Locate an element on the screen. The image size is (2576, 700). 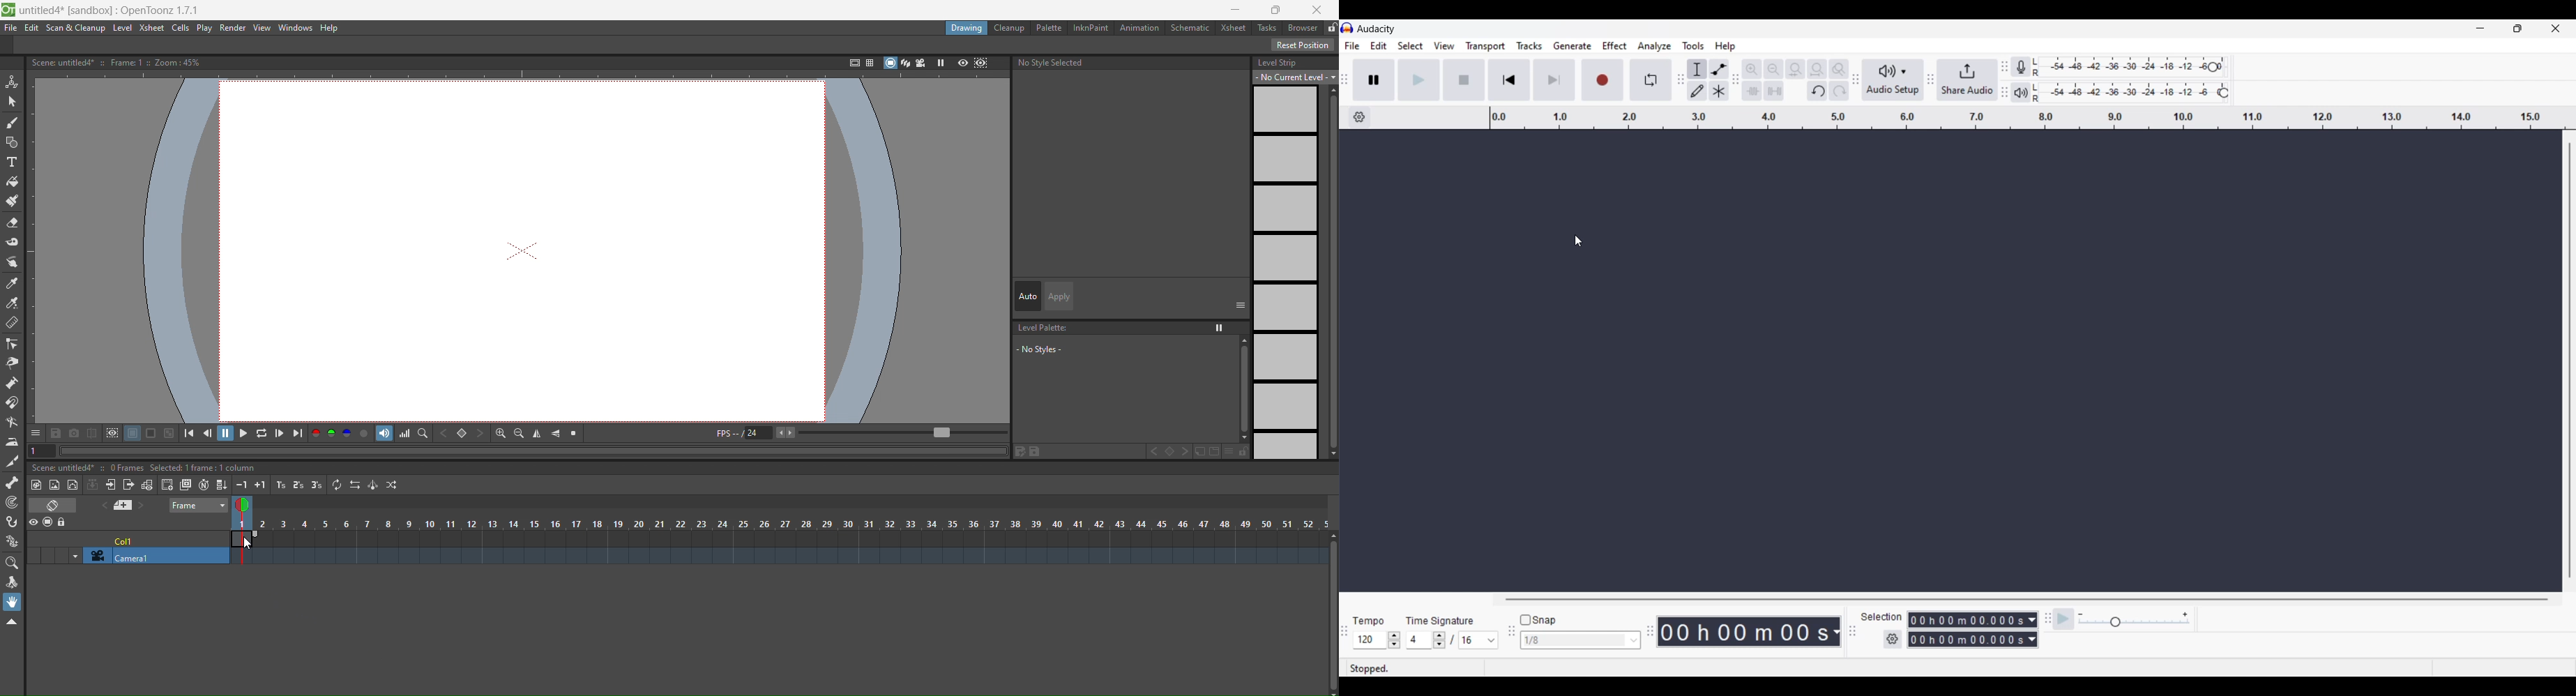
field guide is located at coordinates (868, 62).